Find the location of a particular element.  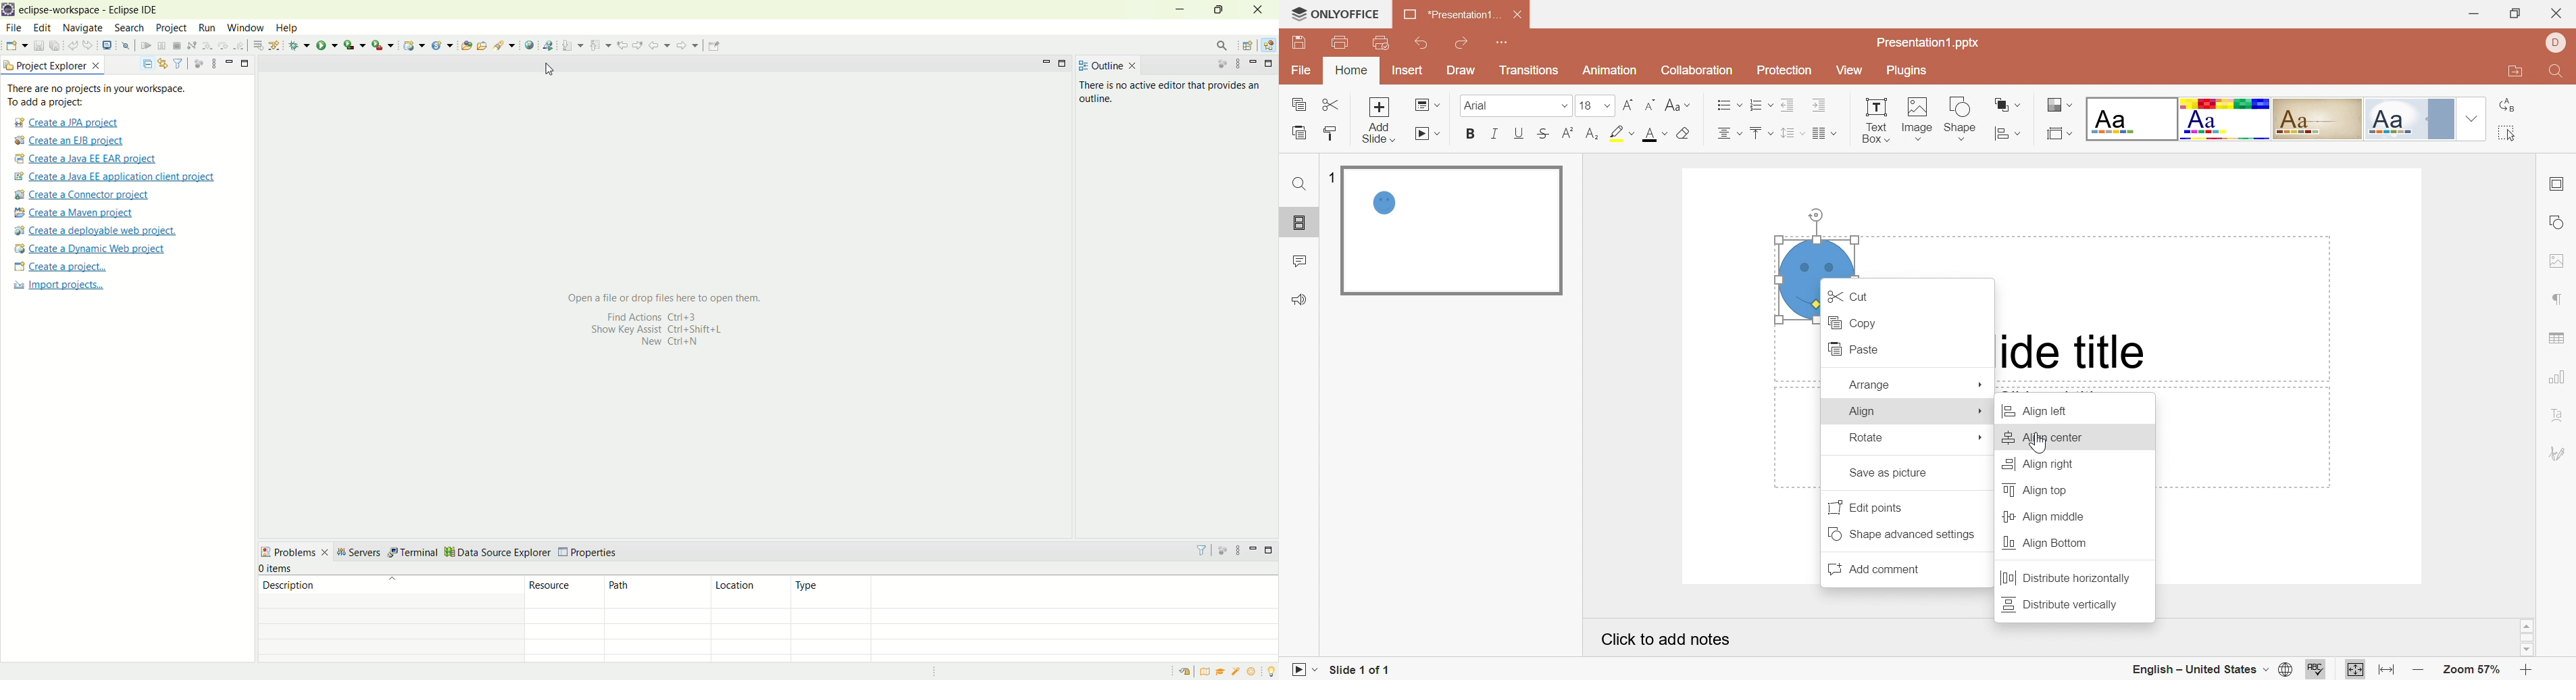

Set document language is located at coordinates (2288, 671).